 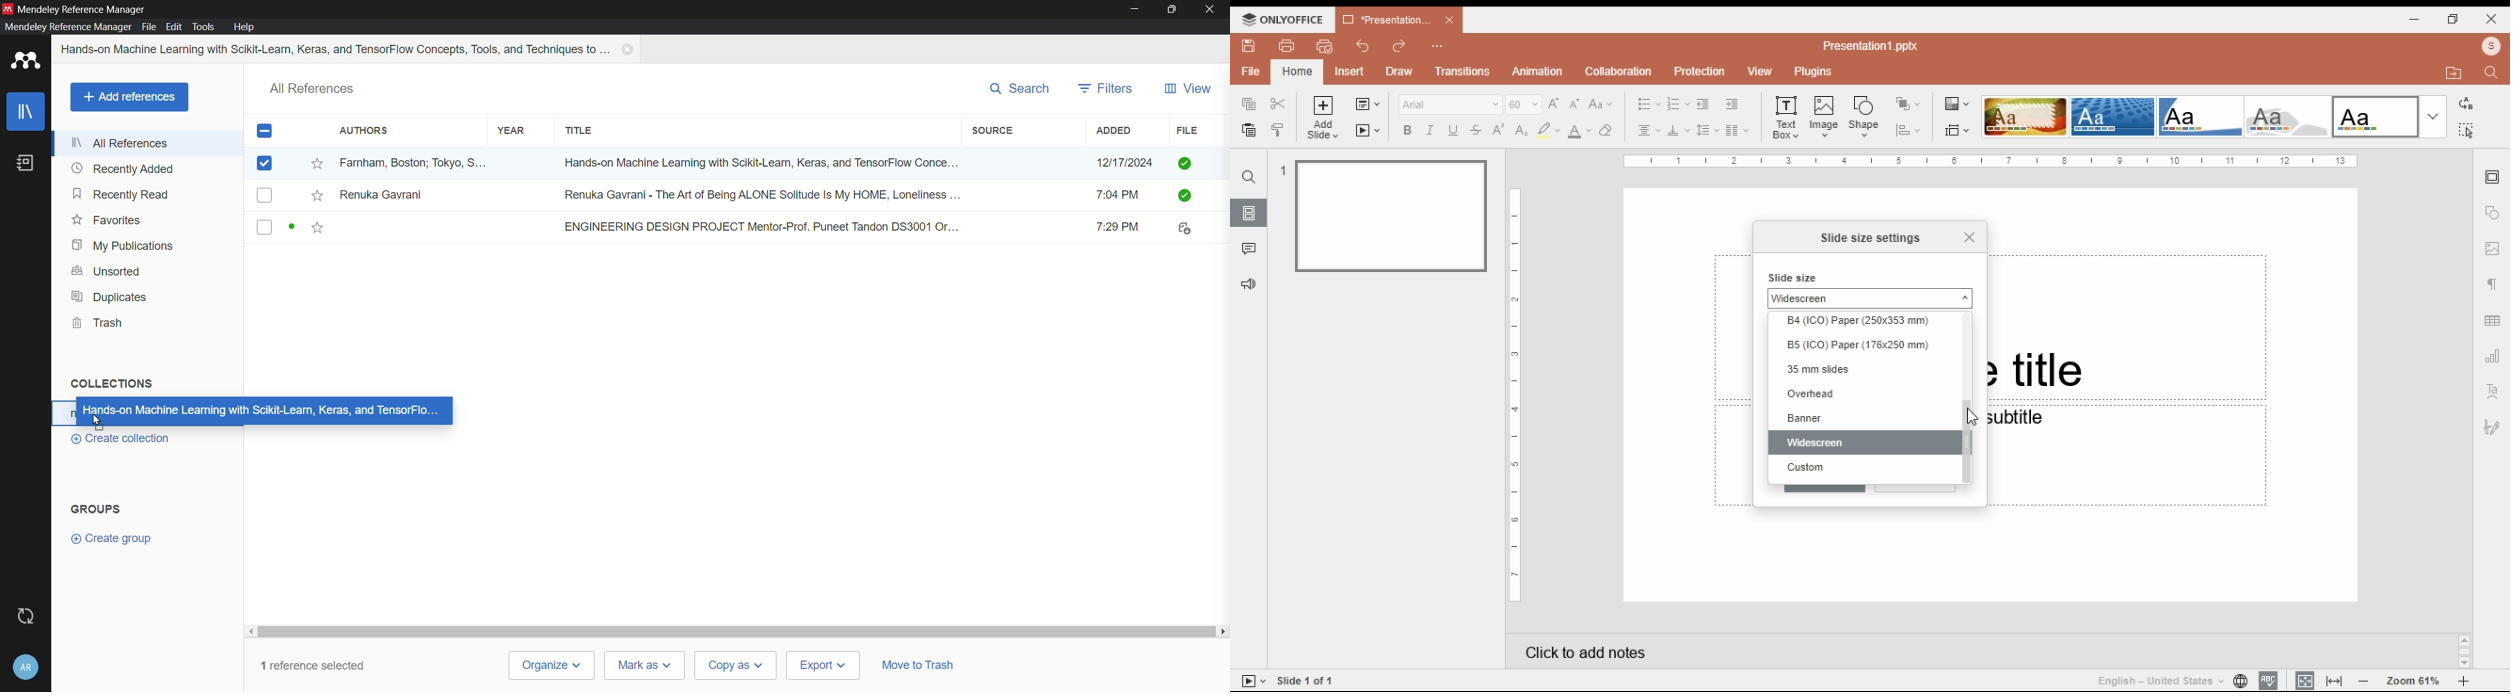 What do you see at coordinates (1519, 130) in the screenshot?
I see `subscript` at bounding box center [1519, 130].